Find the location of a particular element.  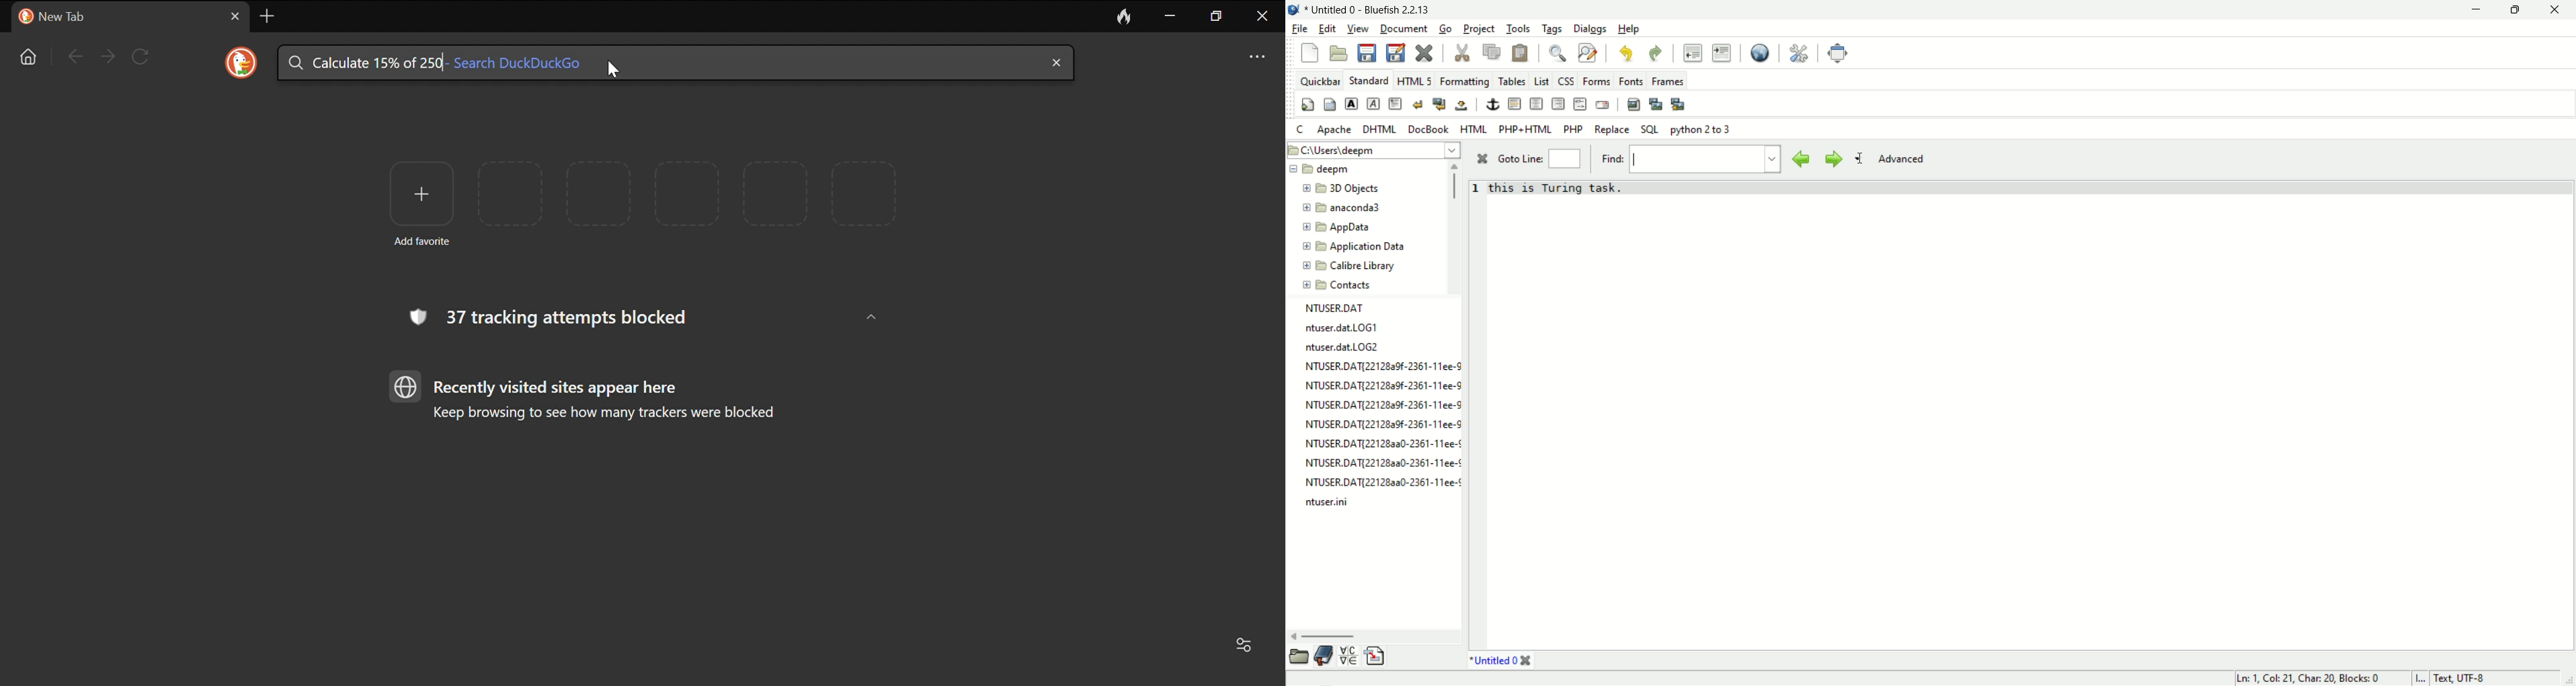

insert thumbnail is located at coordinates (1657, 104).